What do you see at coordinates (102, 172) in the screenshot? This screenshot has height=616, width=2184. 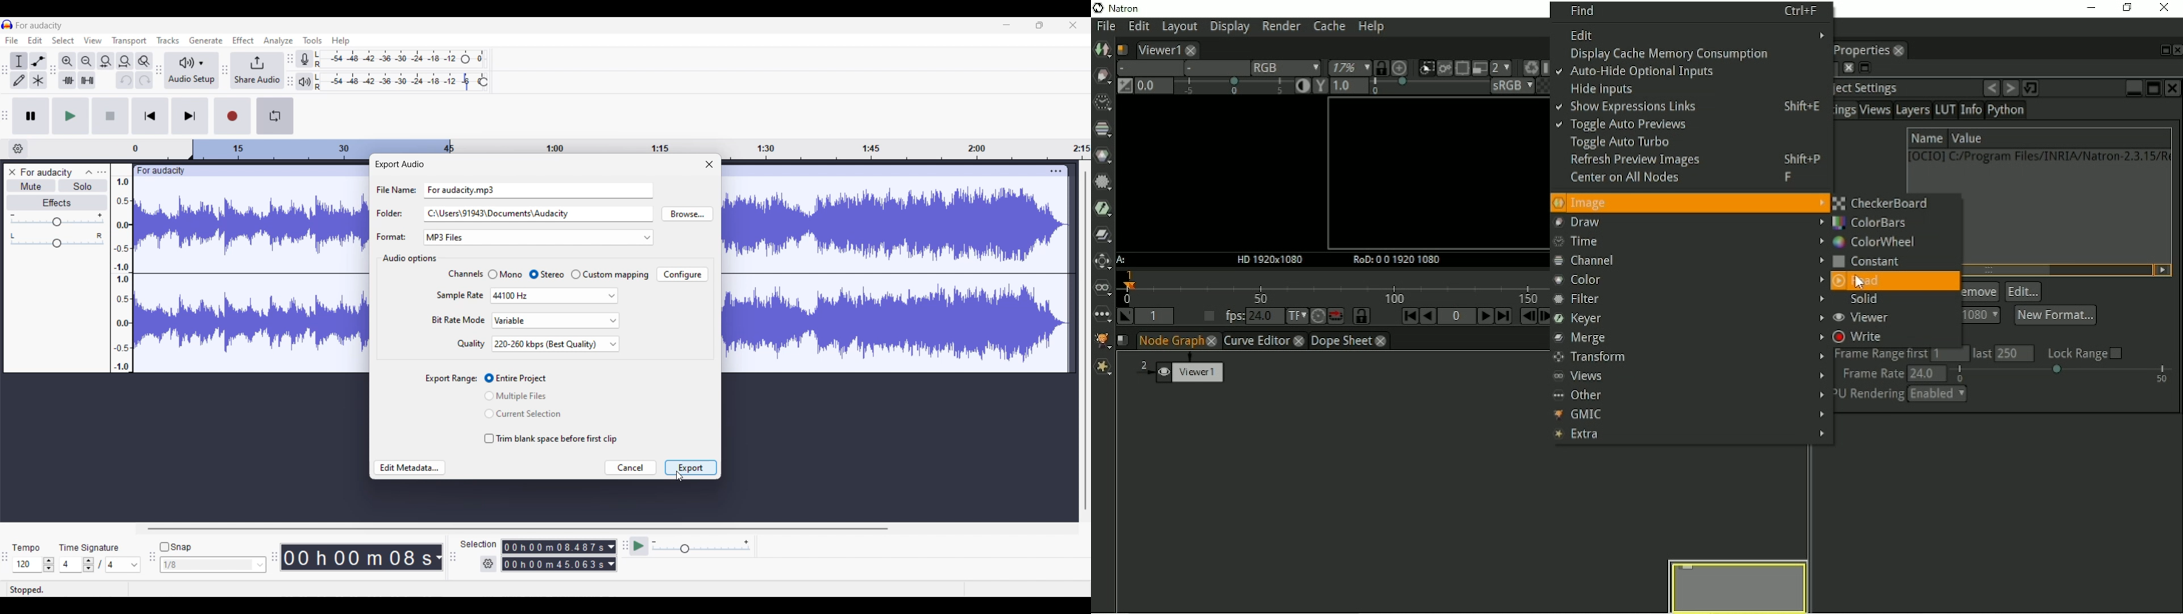 I see `Open menu` at bounding box center [102, 172].